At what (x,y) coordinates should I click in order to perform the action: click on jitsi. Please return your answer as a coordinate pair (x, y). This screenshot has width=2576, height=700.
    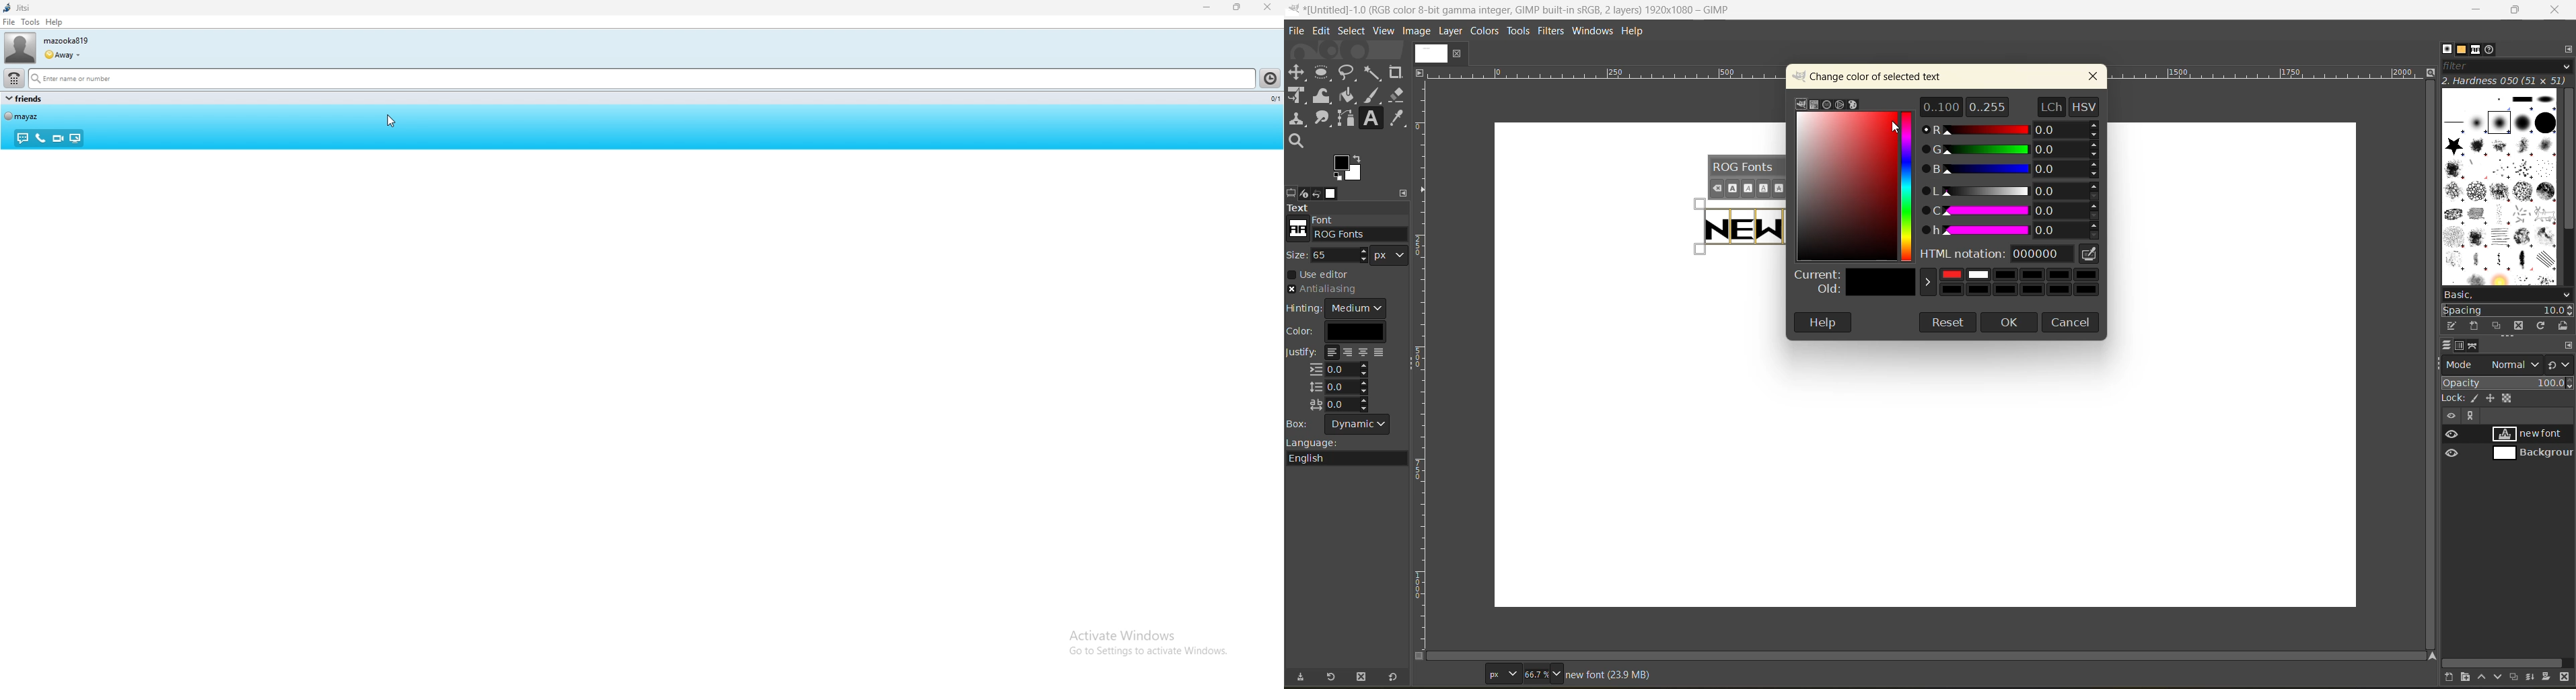
    Looking at the image, I should click on (17, 8).